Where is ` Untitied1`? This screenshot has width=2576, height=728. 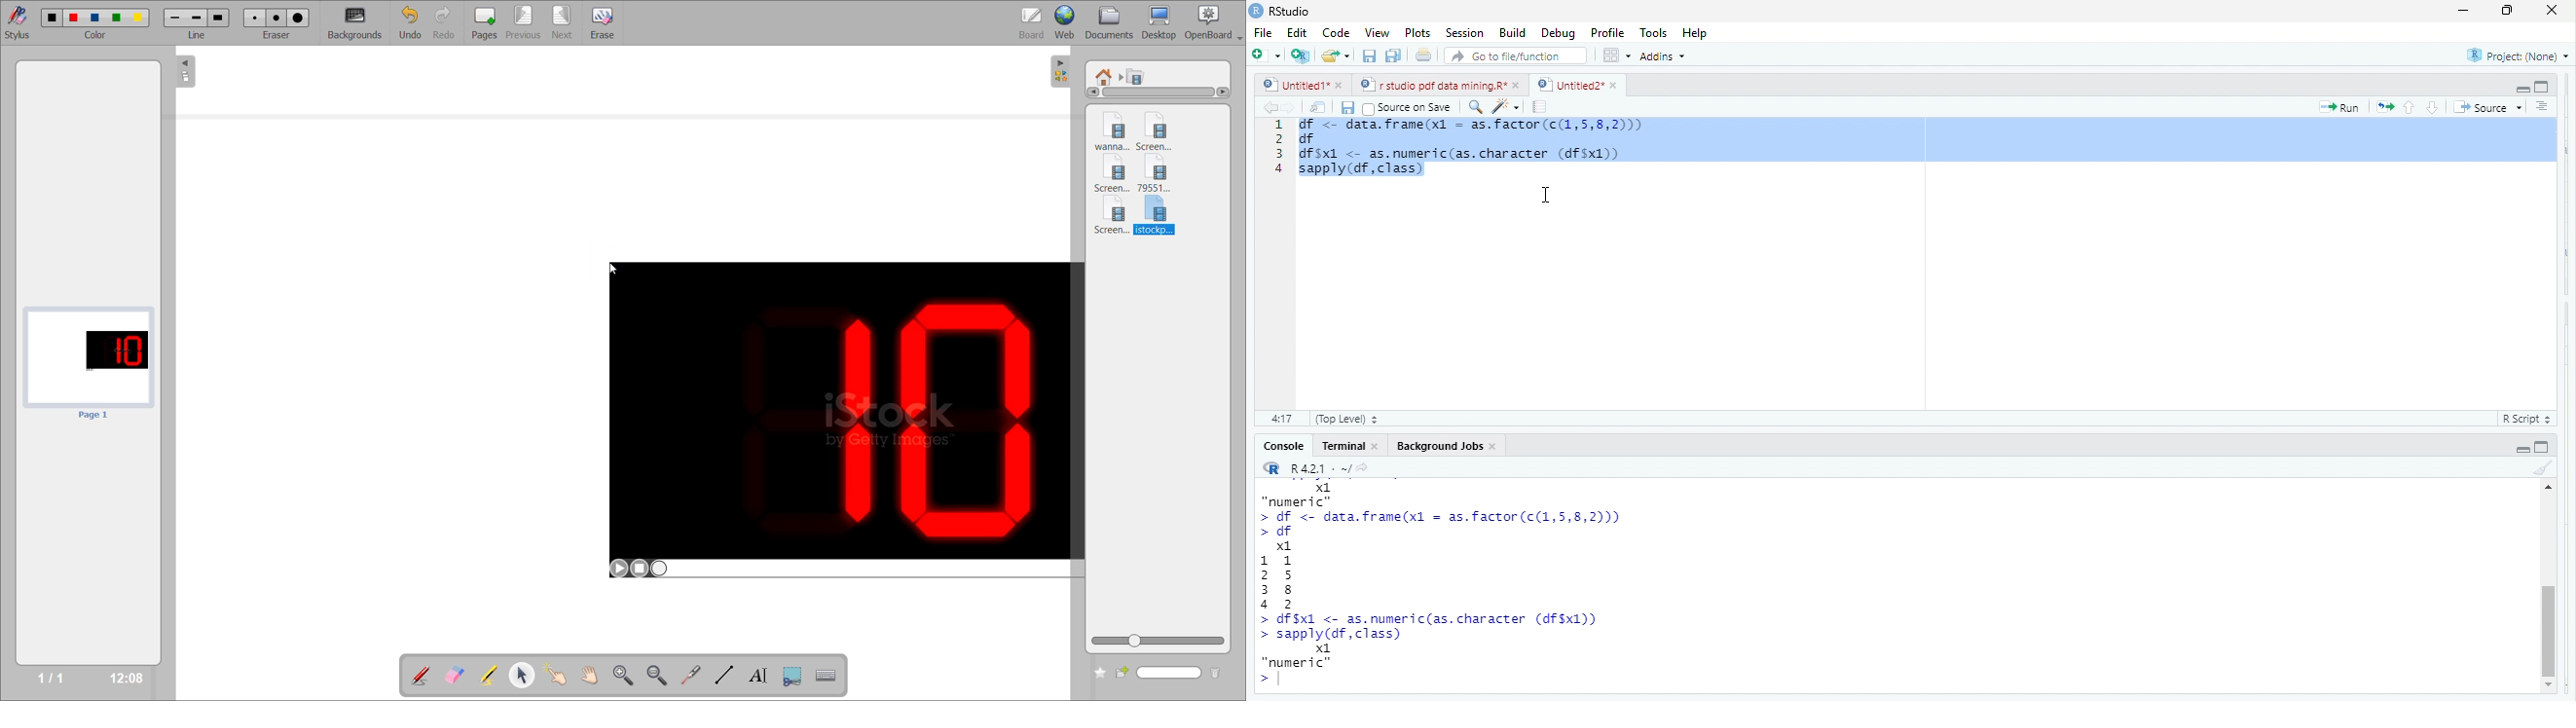
 Untitied1 is located at coordinates (1295, 85).